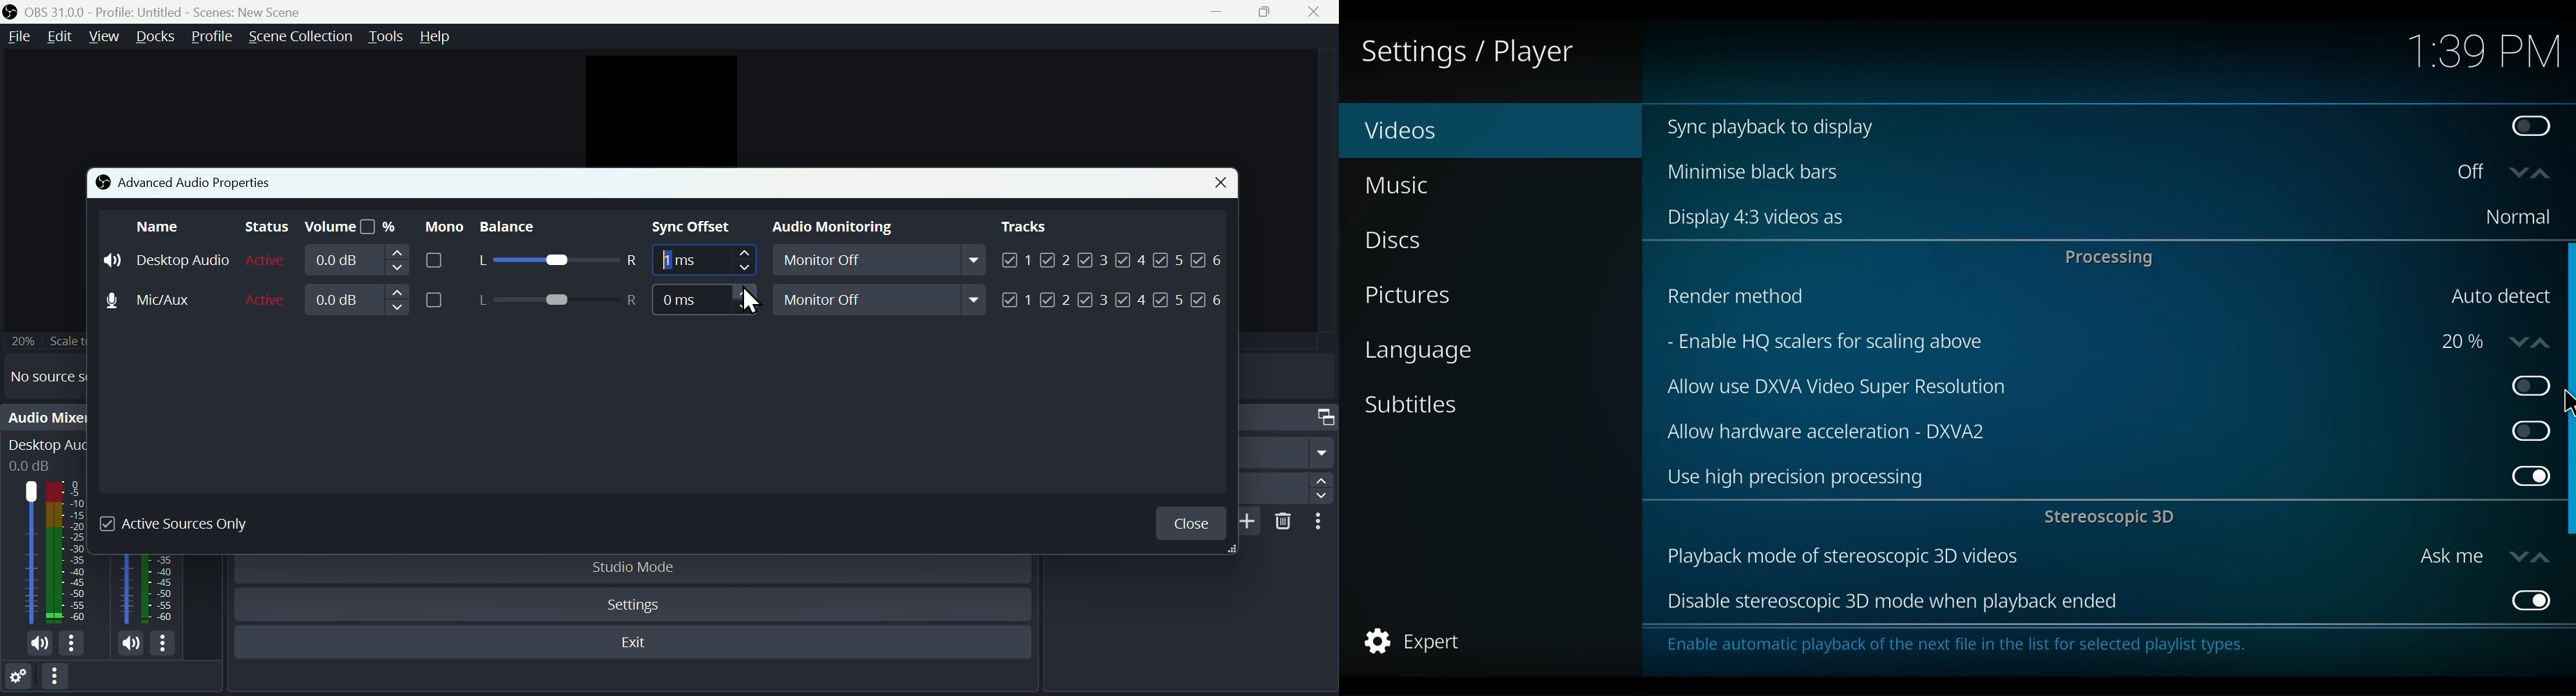 This screenshot has height=700, width=2576. Describe the element at coordinates (2041, 343) in the screenshot. I see `Enable HQ scalers for scaling above` at that location.